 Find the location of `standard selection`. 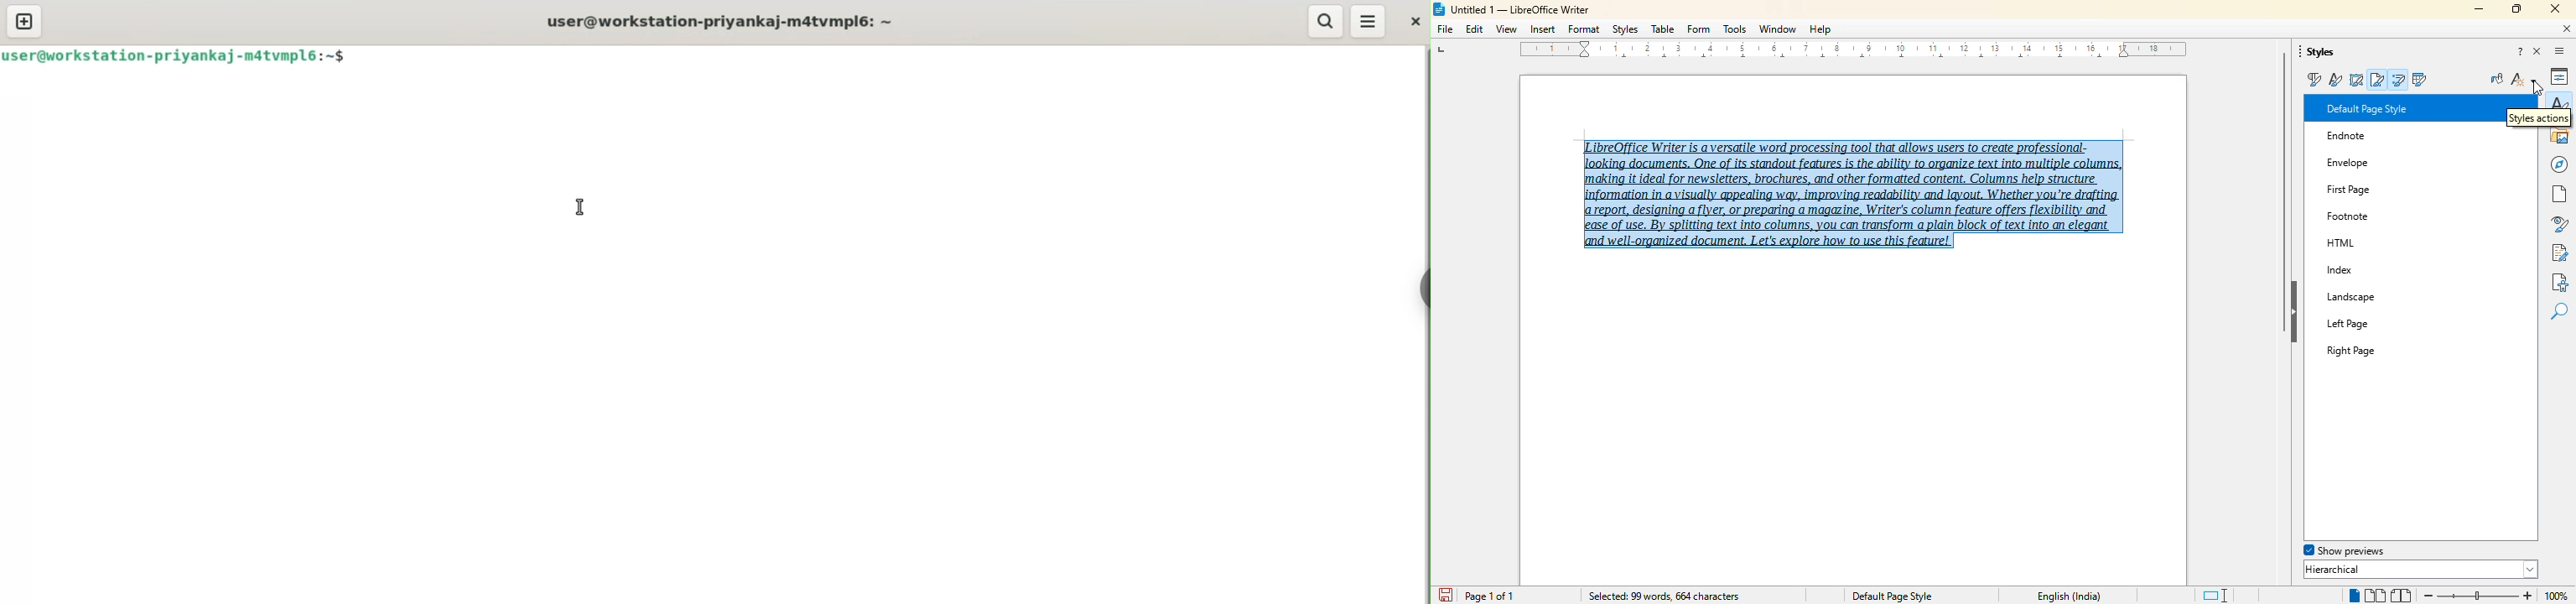

standard selection is located at coordinates (2214, 596).